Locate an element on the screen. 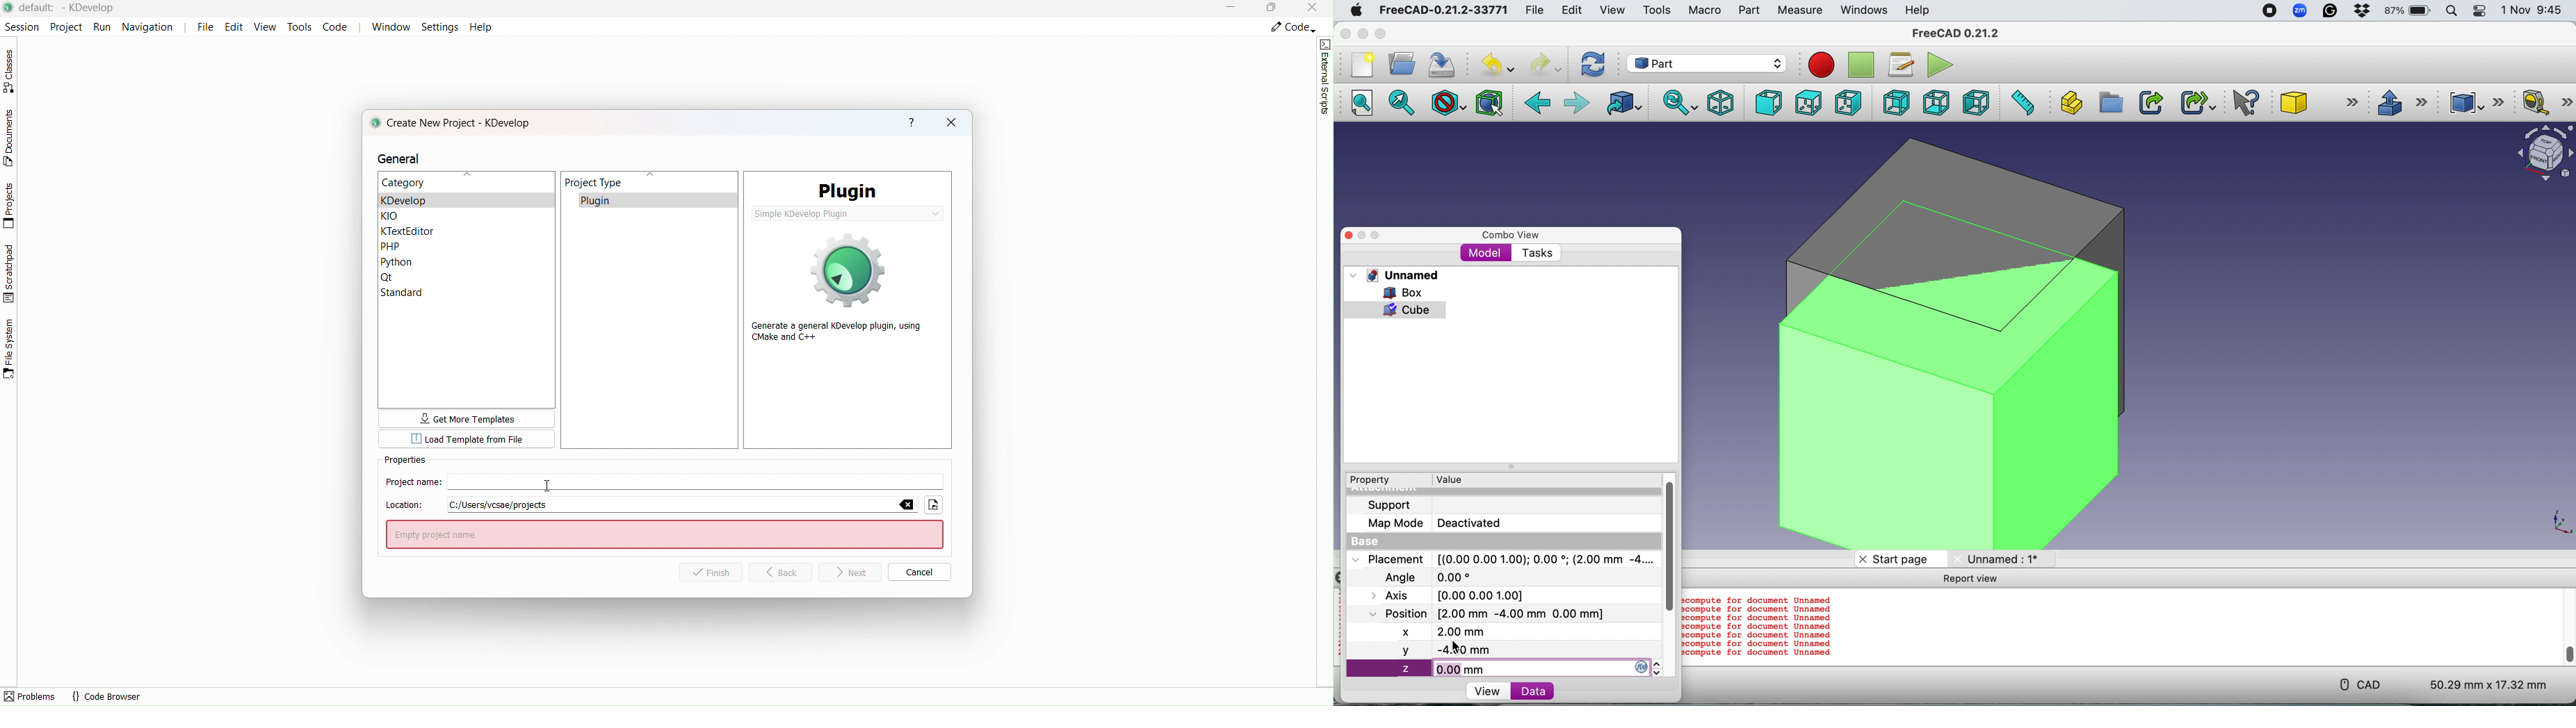 The height and width of the screenshot is (728, 2576). Front is located at coordinates (1766, 103).